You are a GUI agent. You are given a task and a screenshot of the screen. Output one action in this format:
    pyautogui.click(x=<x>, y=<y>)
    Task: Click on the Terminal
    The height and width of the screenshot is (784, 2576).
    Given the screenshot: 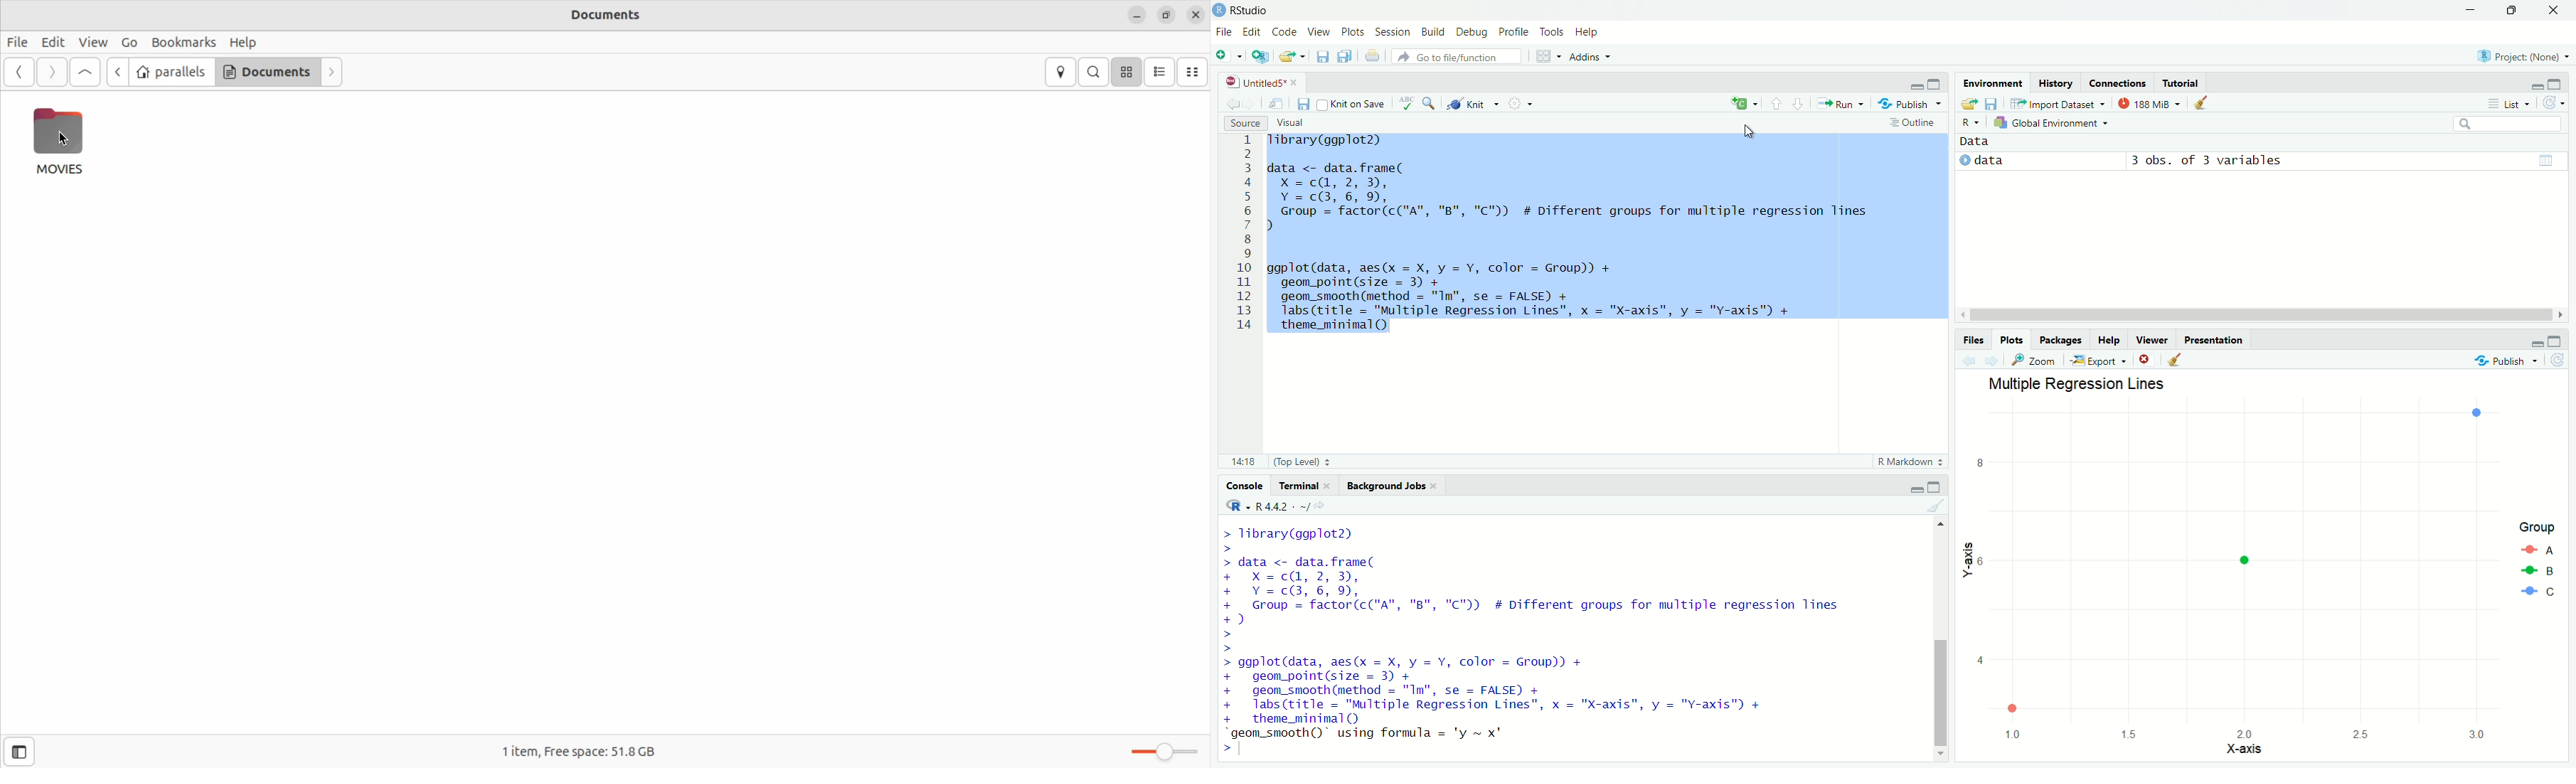 What is the action you would take?
    pyautogui.click(x=1295, y=484)
    